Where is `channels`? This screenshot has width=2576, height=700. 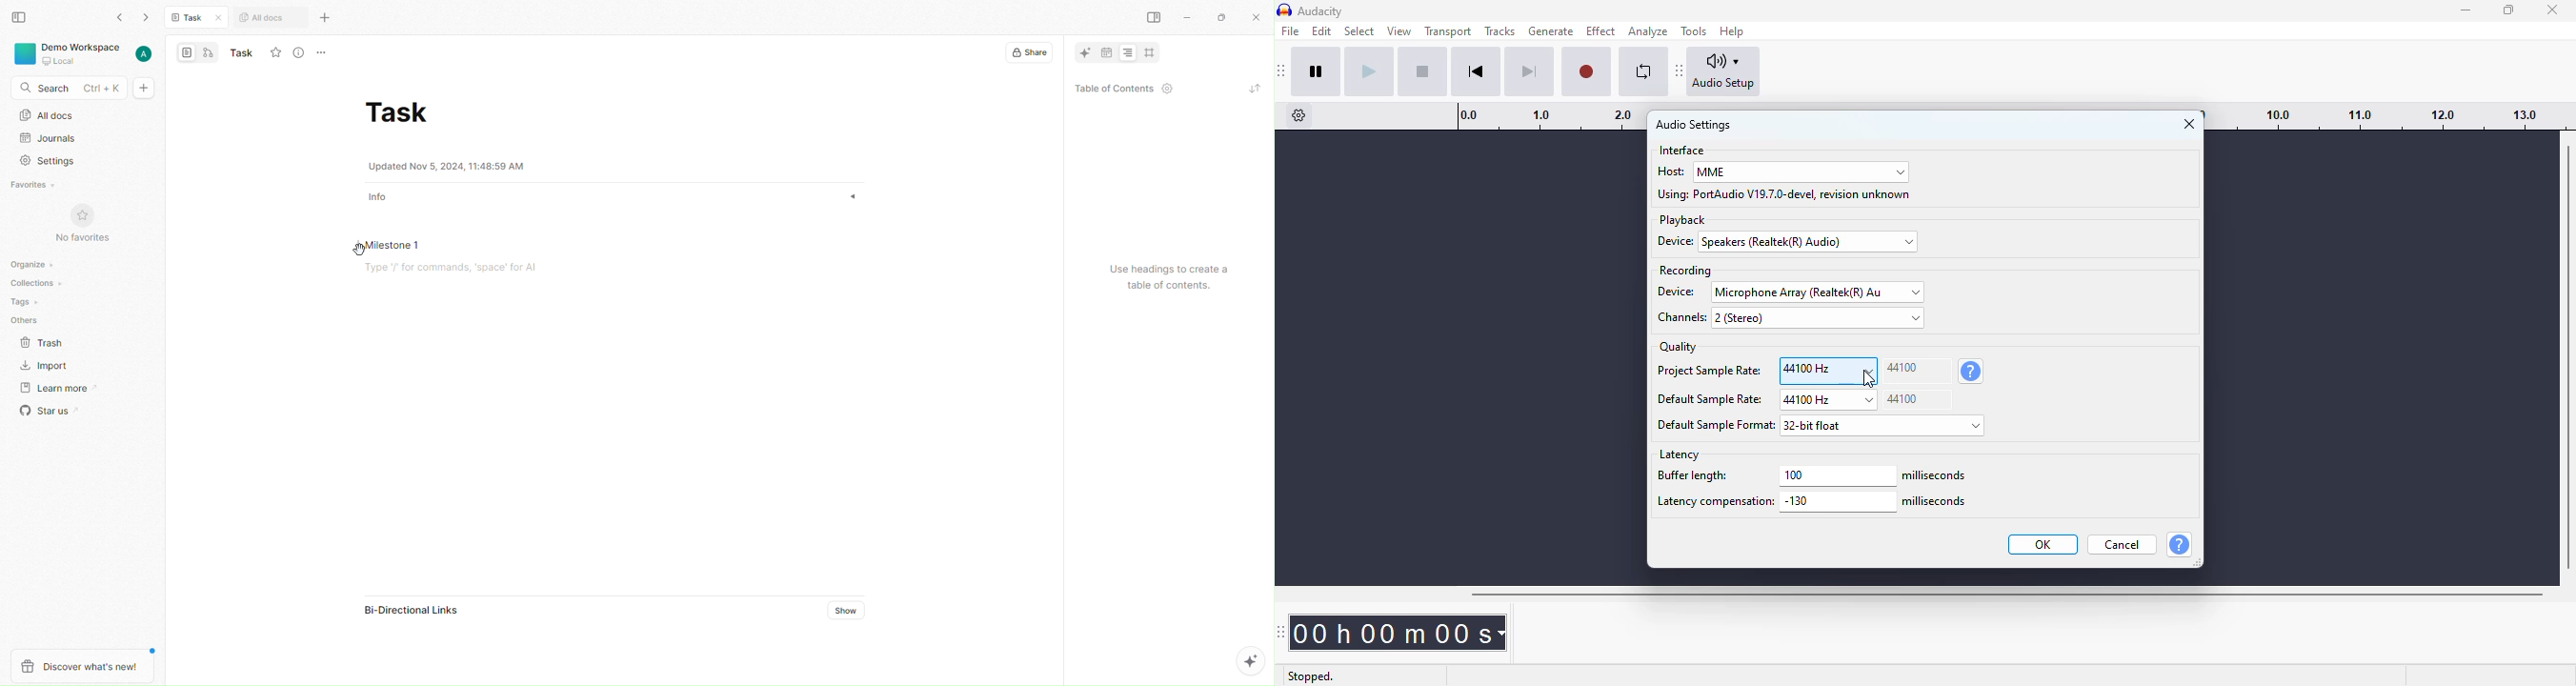 channels is located at coordinates (1680, 318).